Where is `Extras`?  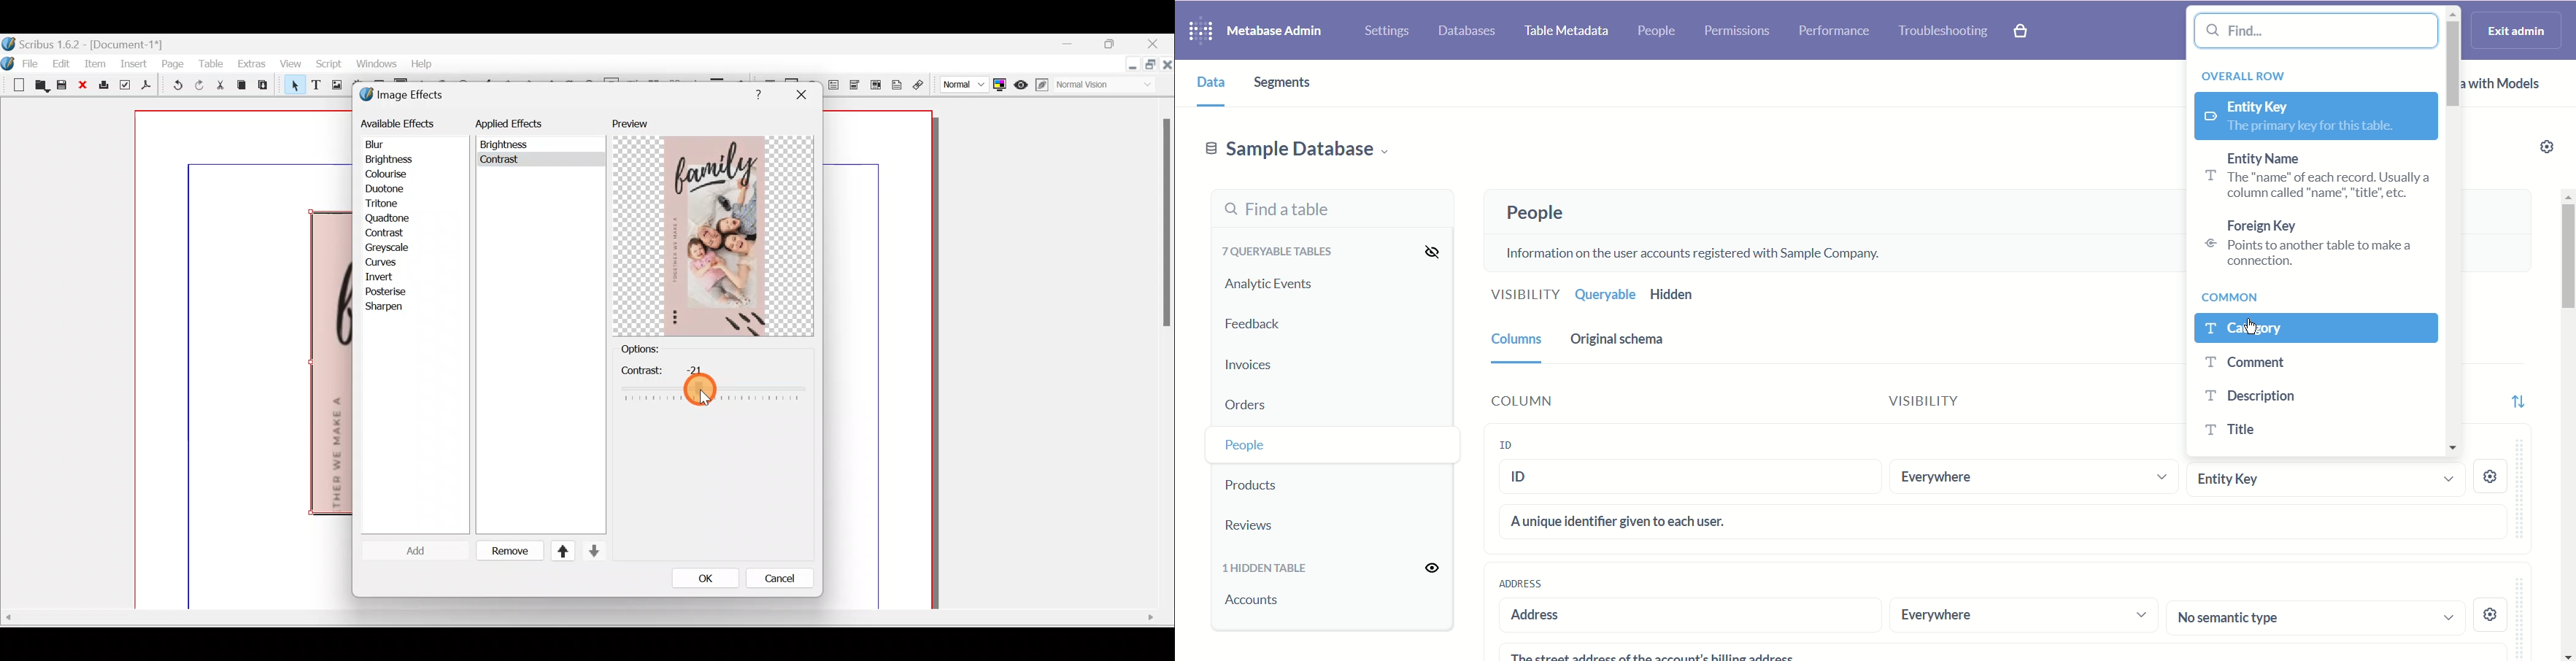 Extras is located at coordinates (251, 63).